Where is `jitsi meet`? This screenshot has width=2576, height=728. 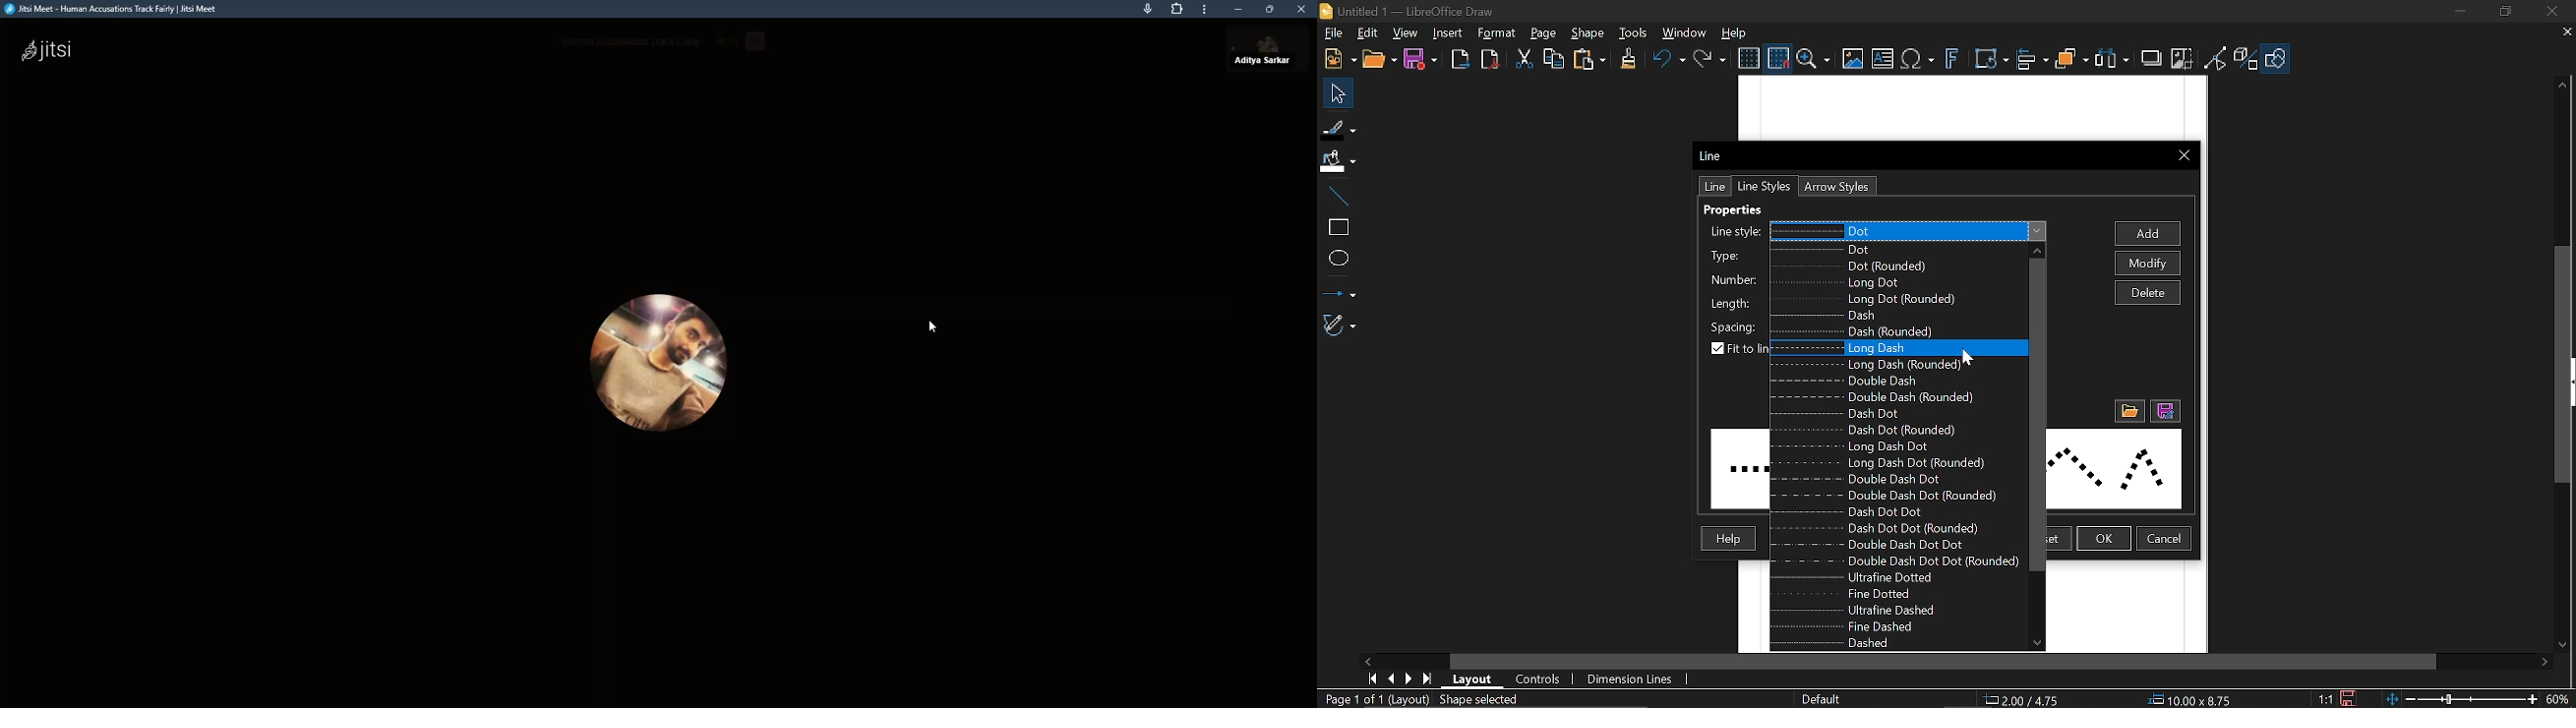
jitsi meet is located at coordinates (117, 10).